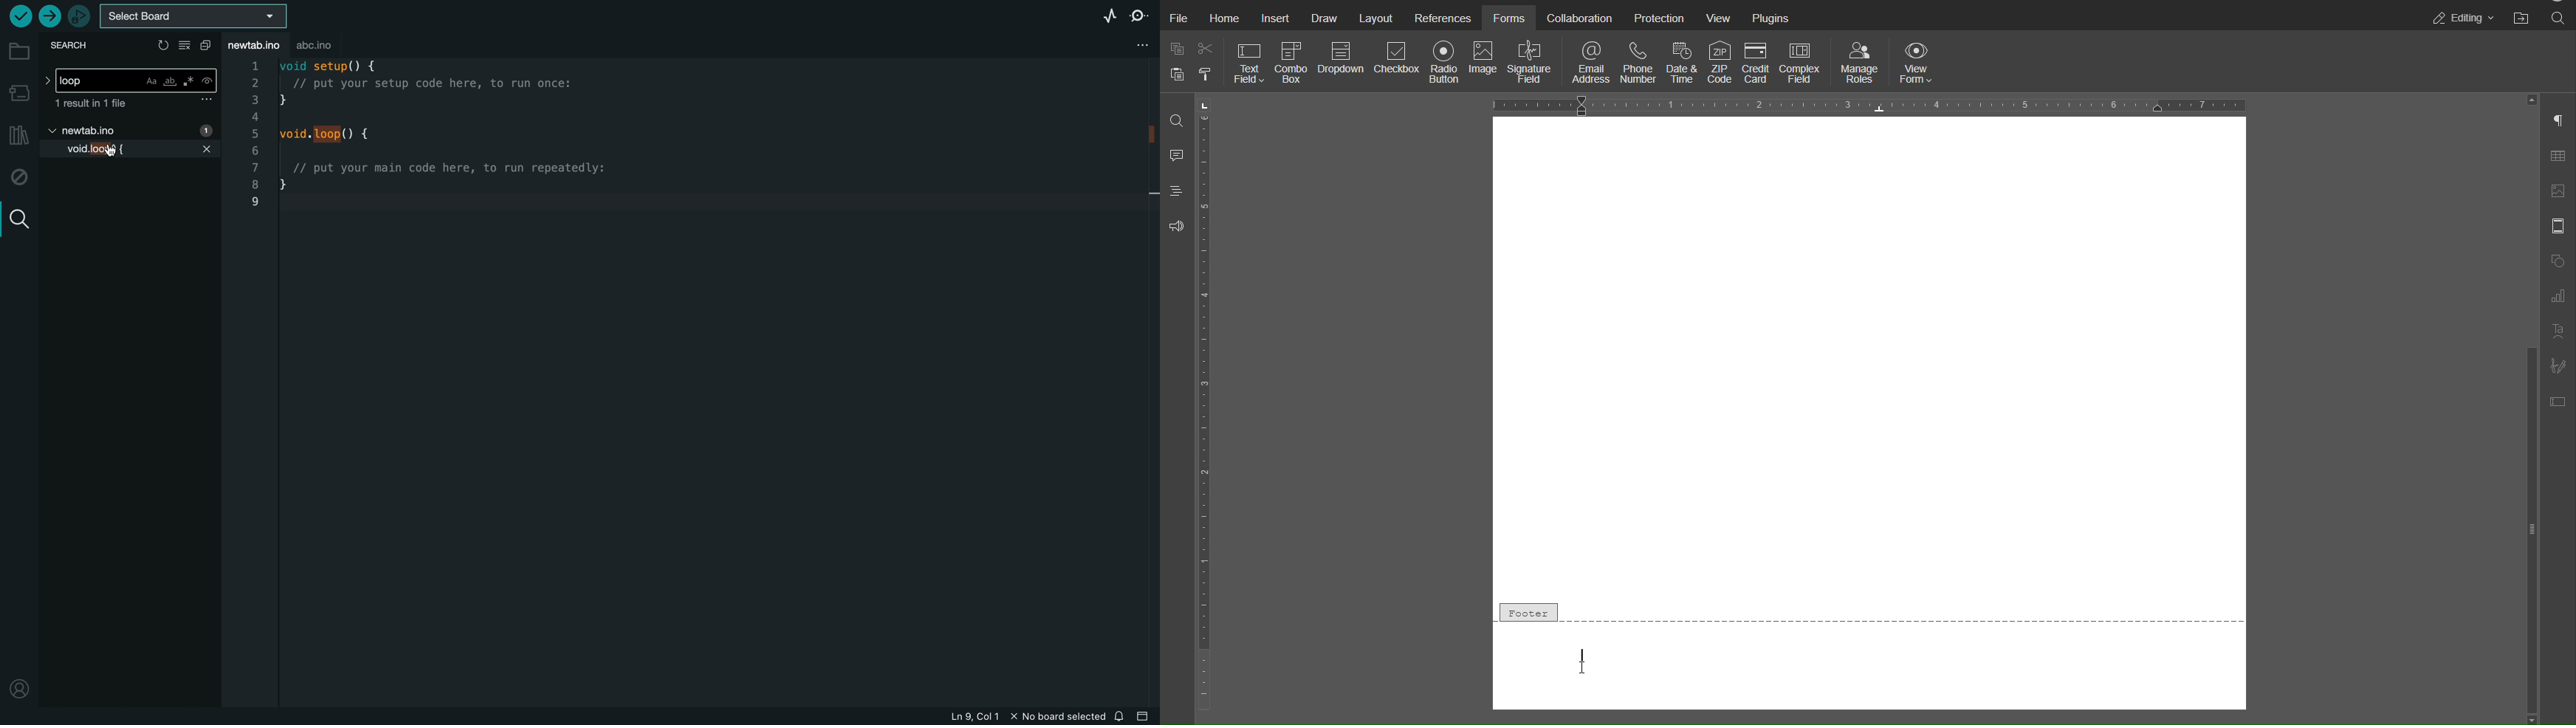 This screenshot has width=2576, height=728. What do you see at coordinates (1176, 48) in the screenshot?
I see `copy` at bounding box center [1176, 48].